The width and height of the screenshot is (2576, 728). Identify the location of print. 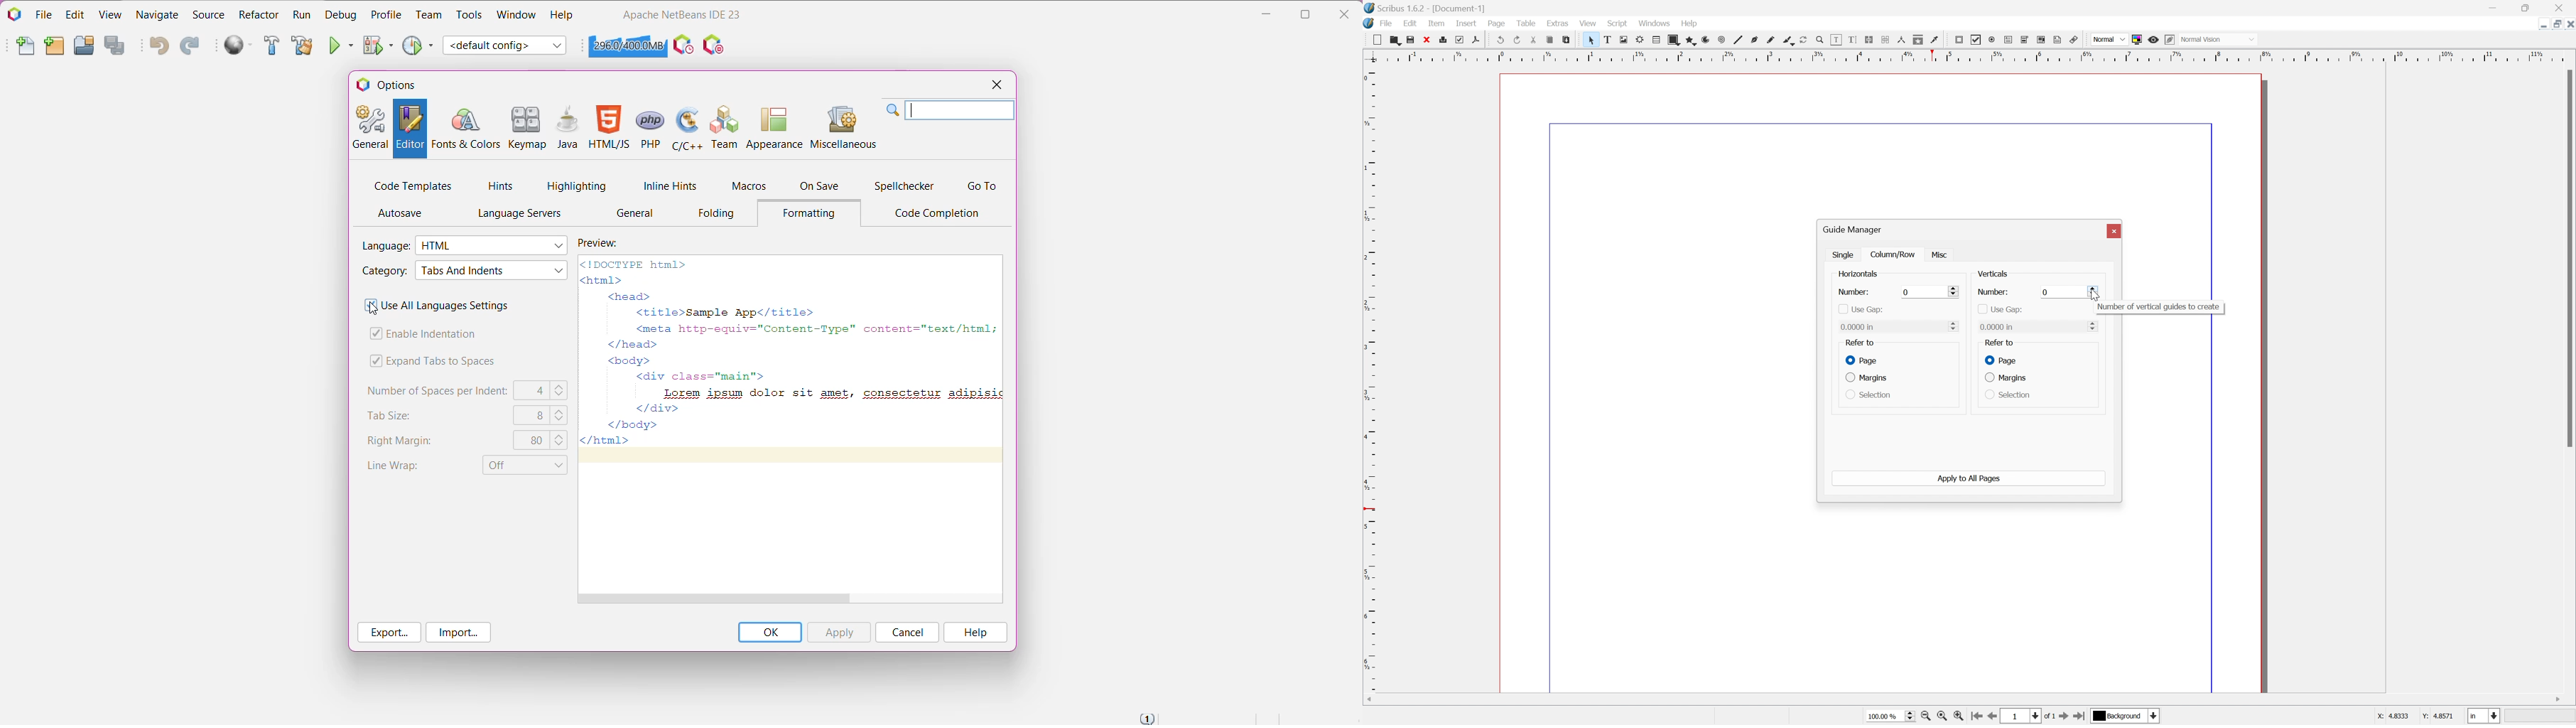
(1447, 41).